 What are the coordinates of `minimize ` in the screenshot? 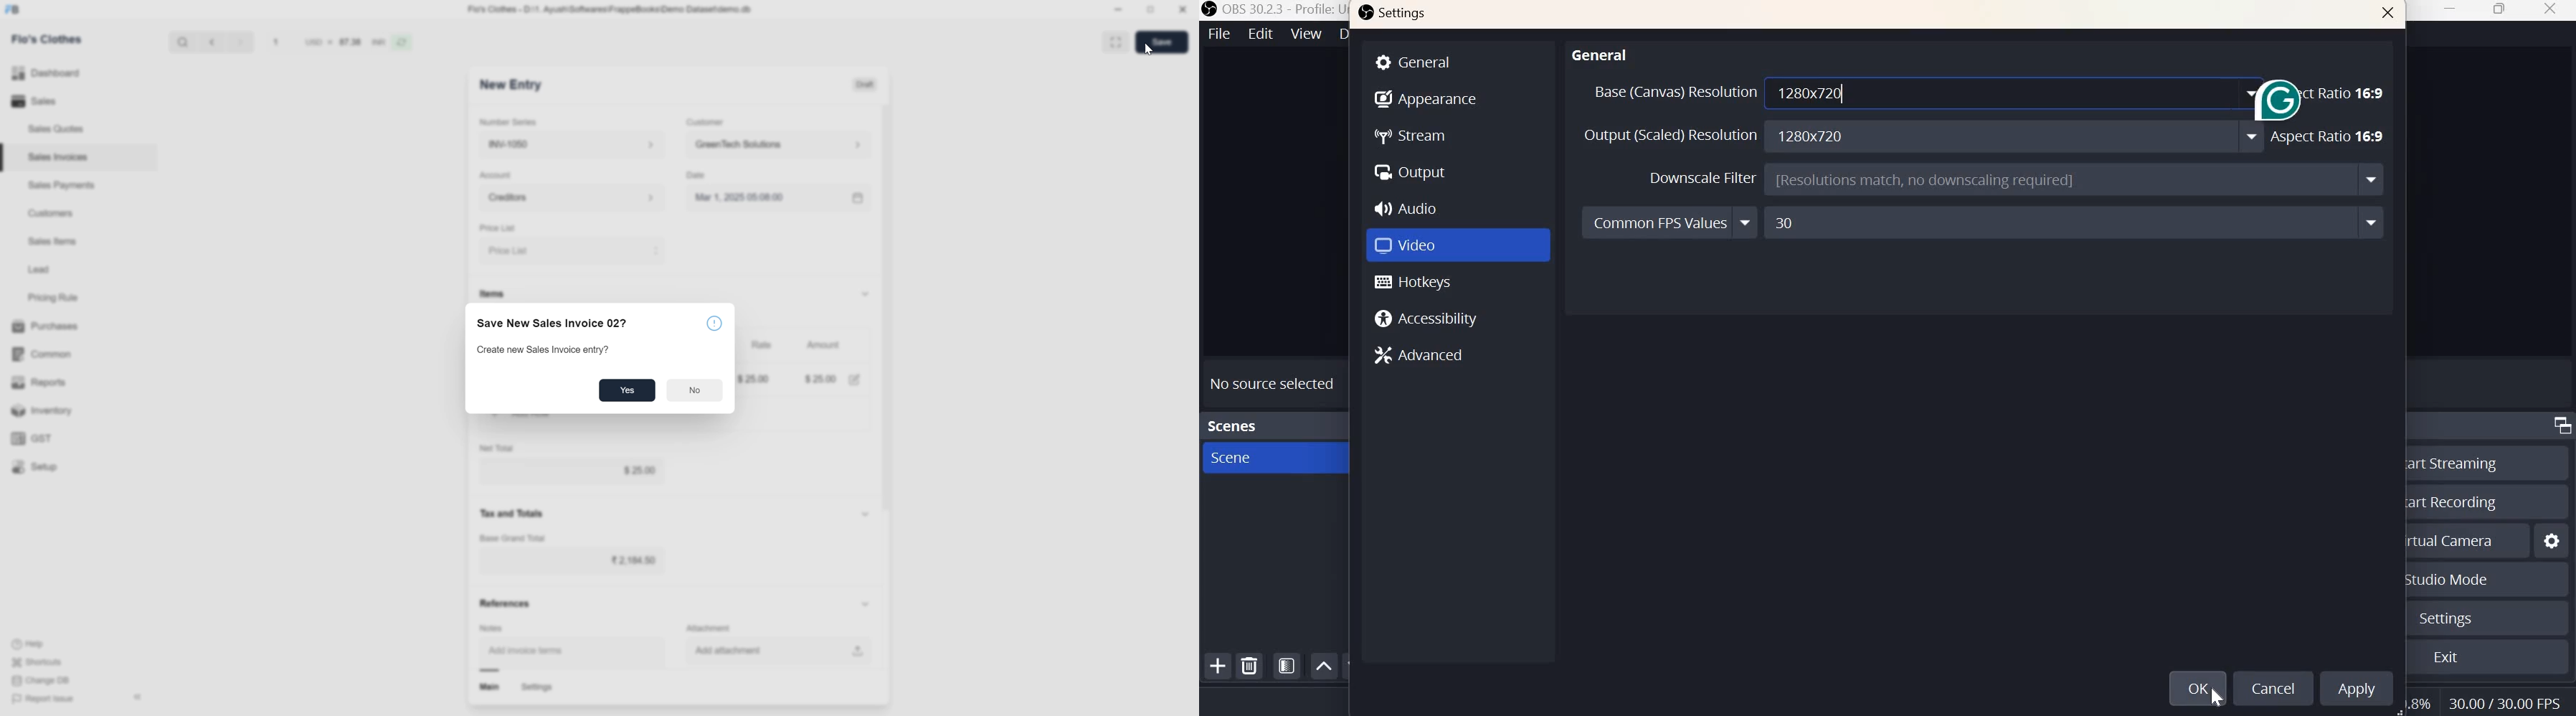 It's located at (1122, 11).